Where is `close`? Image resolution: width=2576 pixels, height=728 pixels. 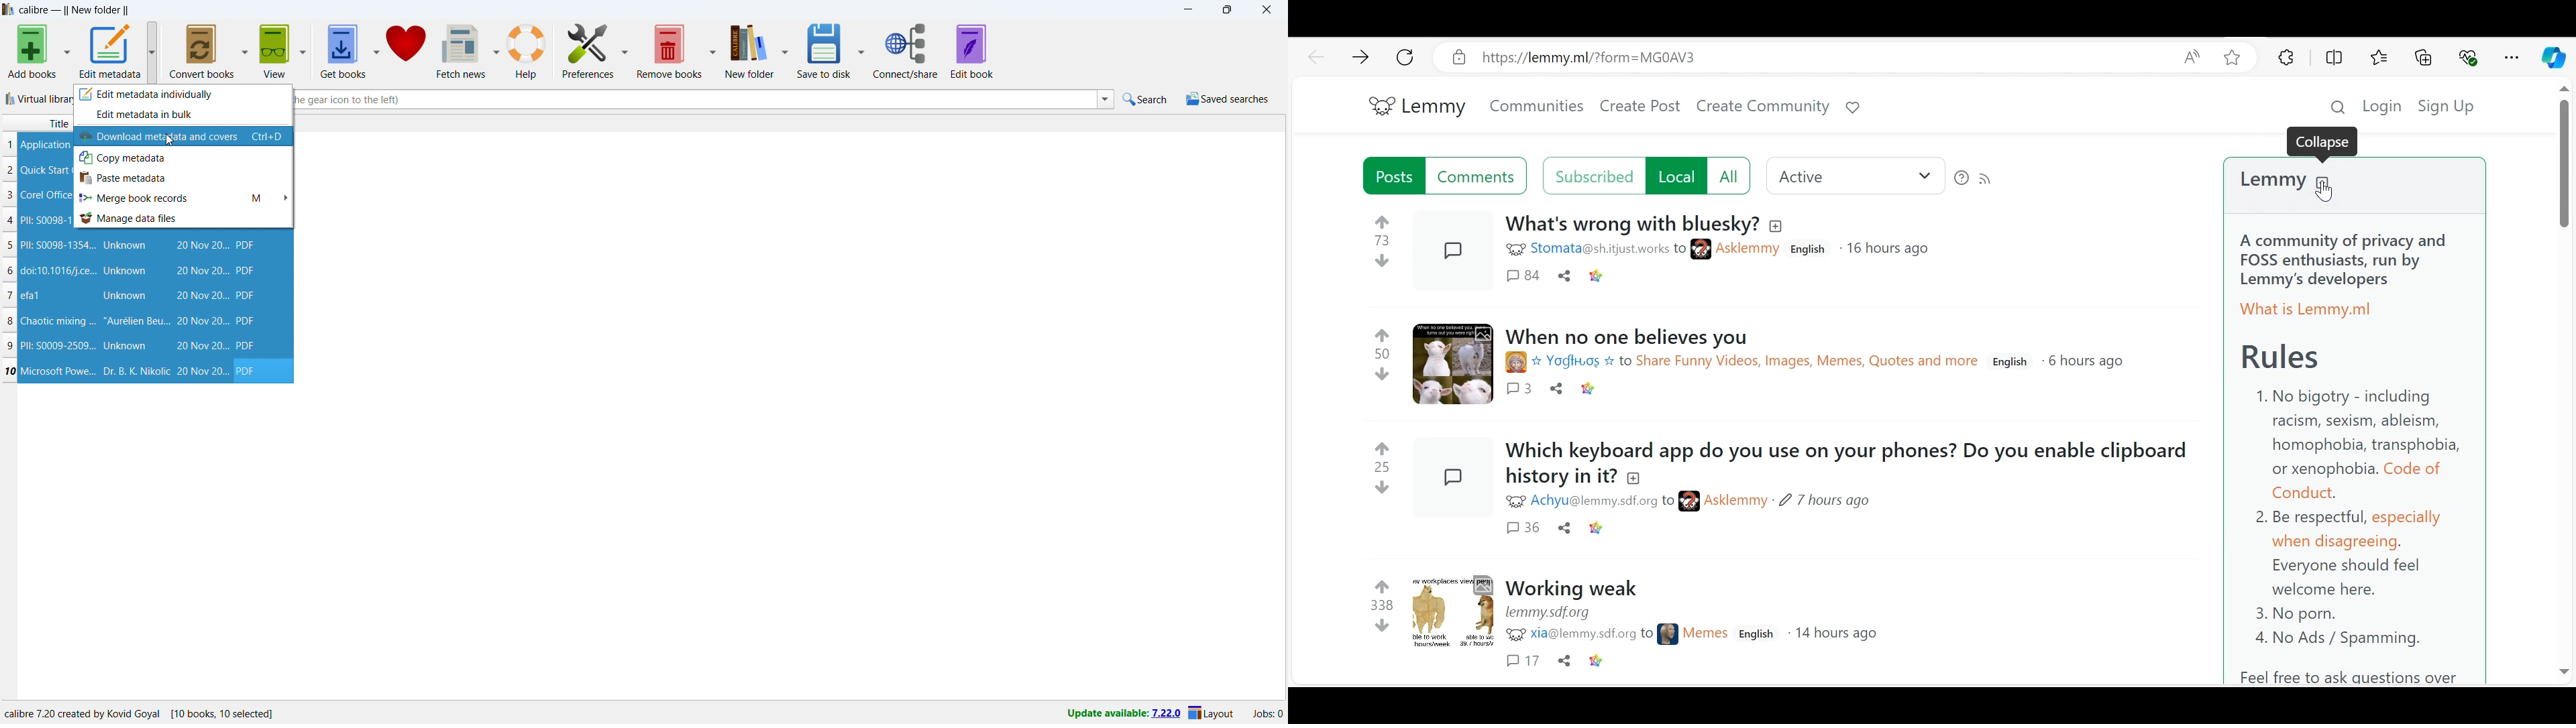
close is located at coordinates (1266, 9).